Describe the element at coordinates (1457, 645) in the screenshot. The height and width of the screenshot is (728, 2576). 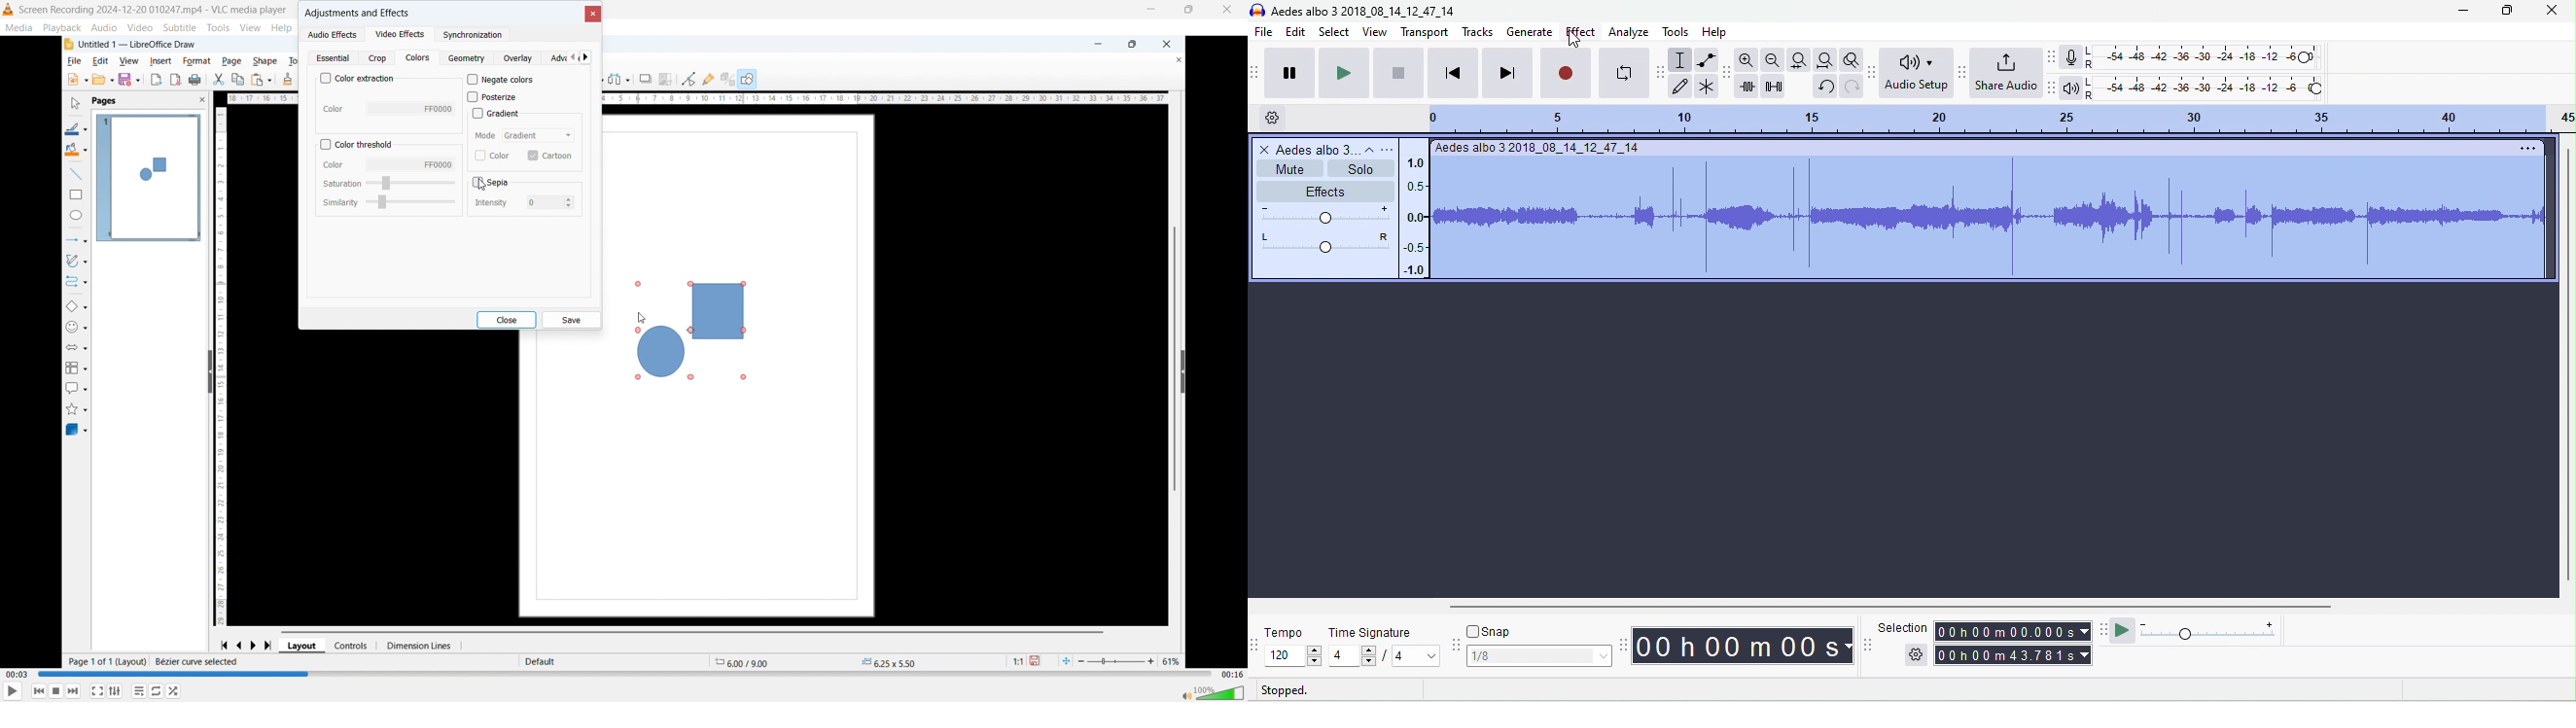
I see `audacity snapping toolbar` at that location.